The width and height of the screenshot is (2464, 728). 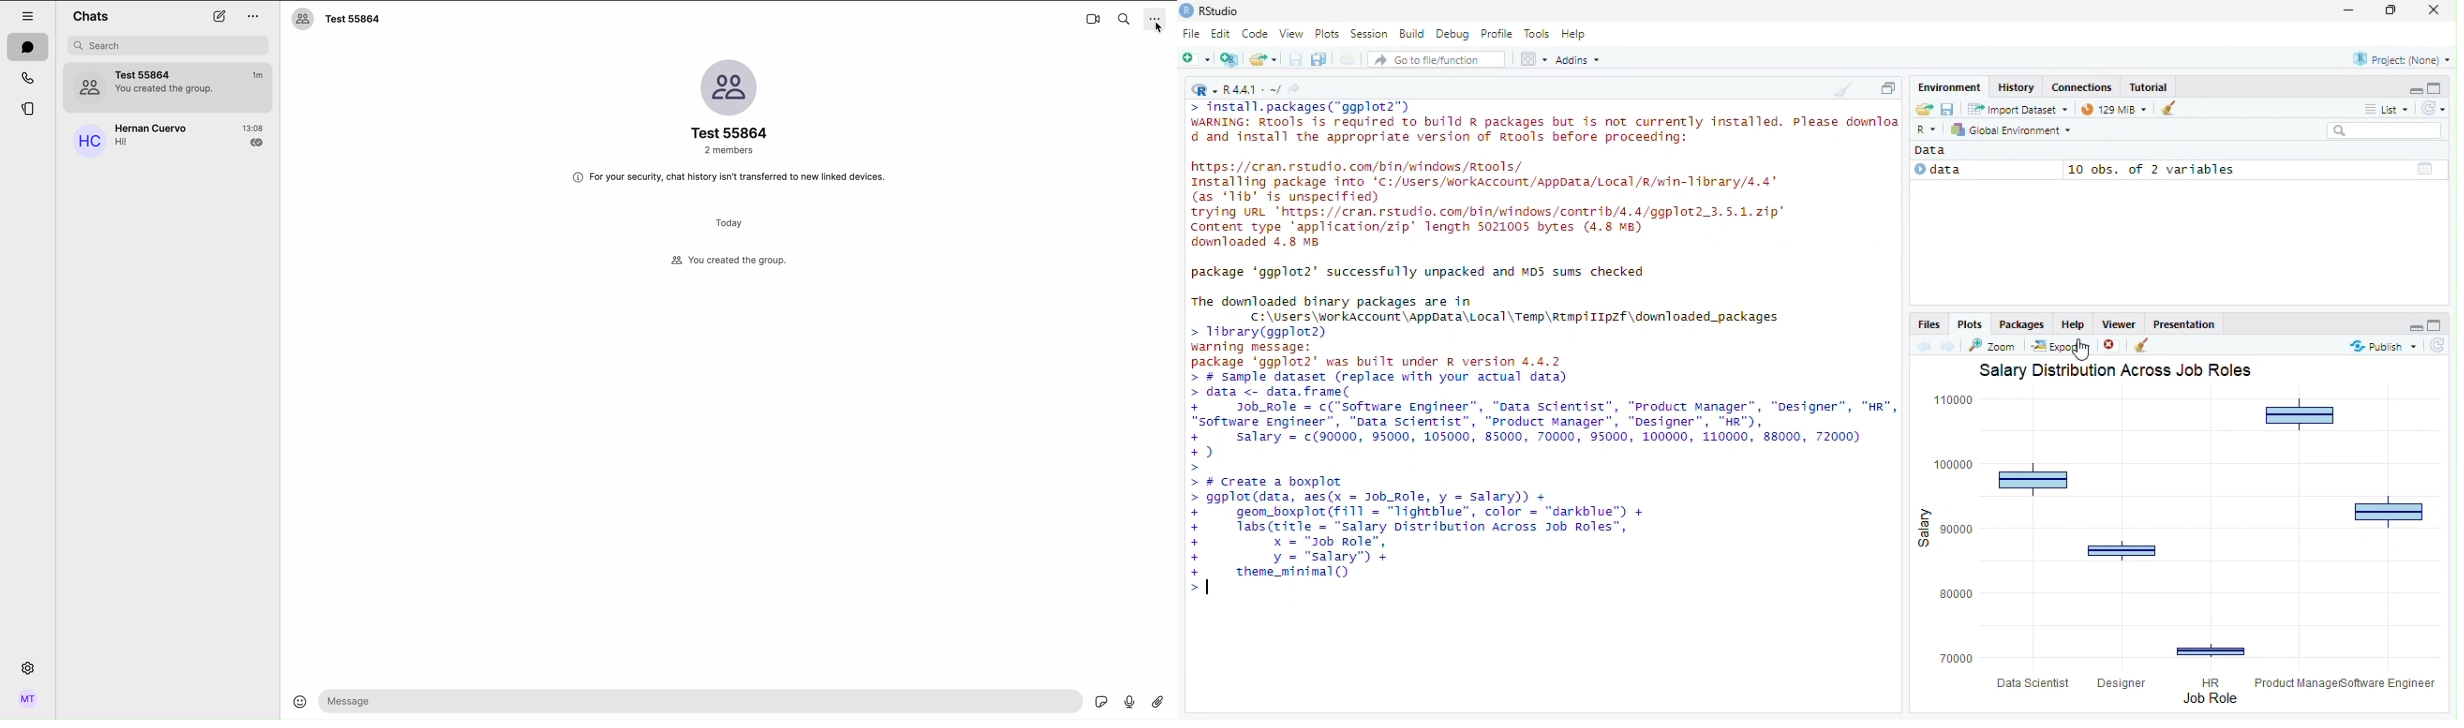 What do you see at coordinates (2255, 169) in the screenshot?
I see `10 obs, of 2 variables` at bounding box center [2255, 169].